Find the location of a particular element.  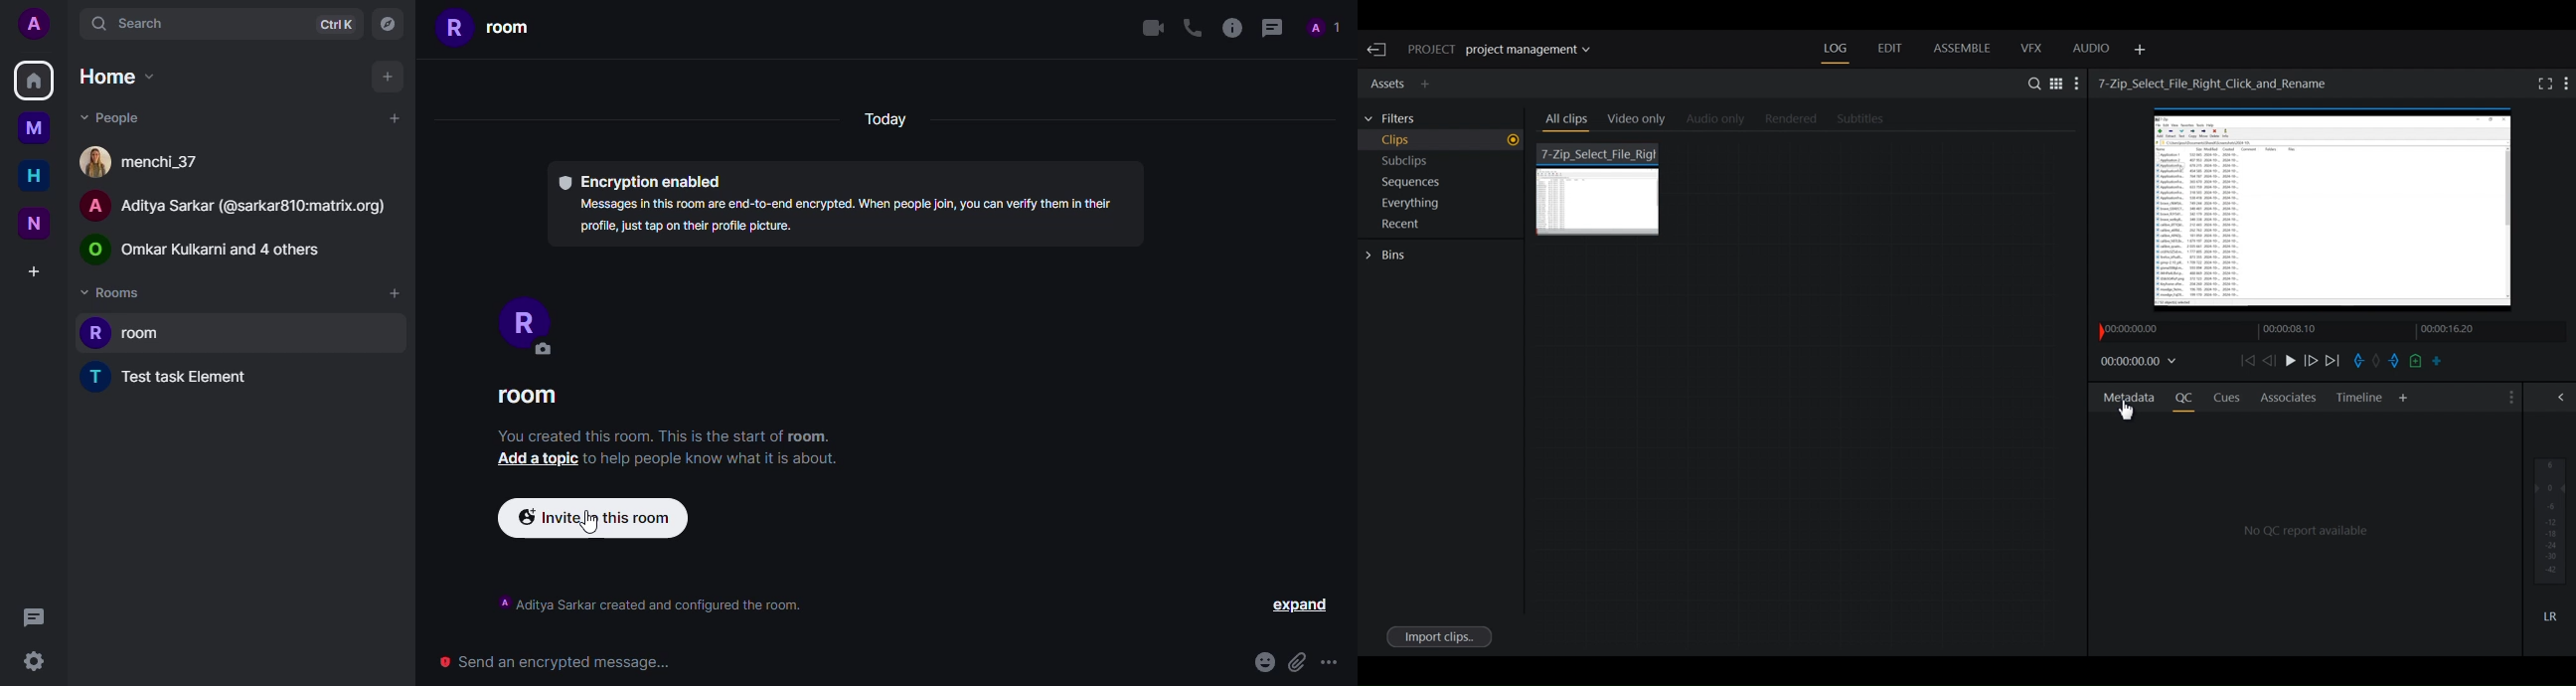

Search in assets and Bins is located at coordinates (2031, 83).